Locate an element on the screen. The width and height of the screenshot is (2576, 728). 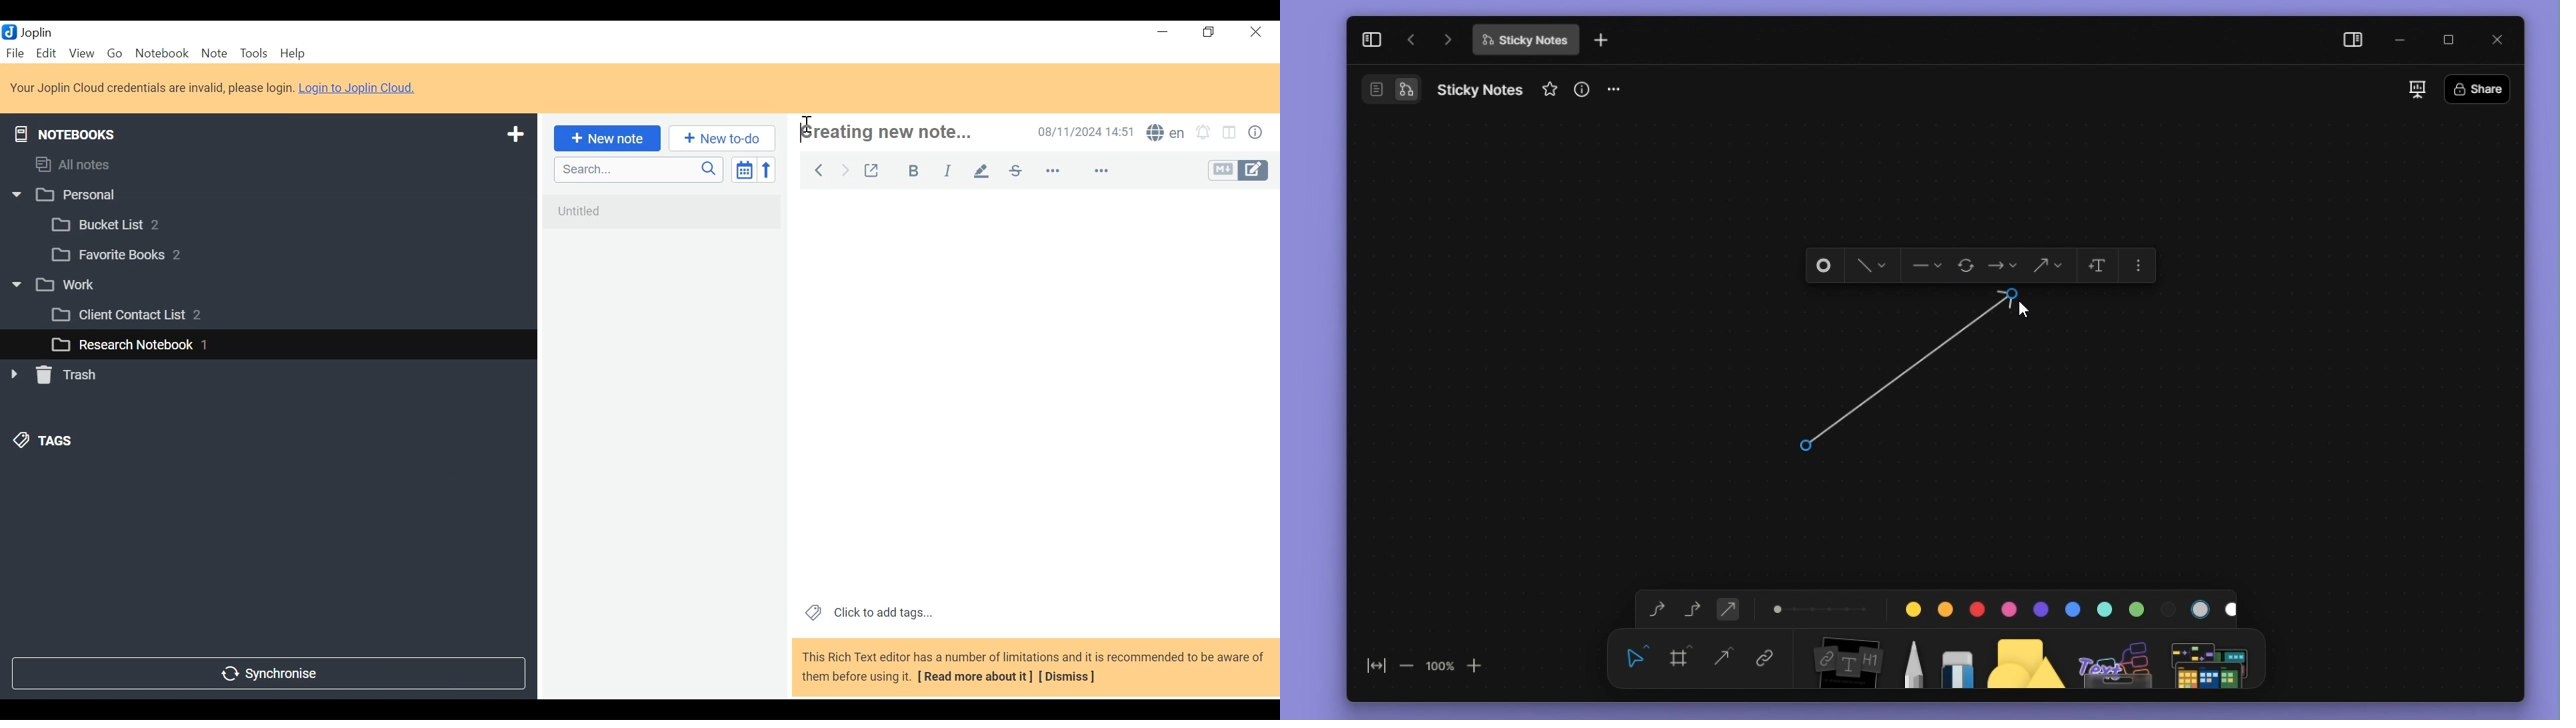
Joplin Desktop Icon is located at coordinates (35, 31).